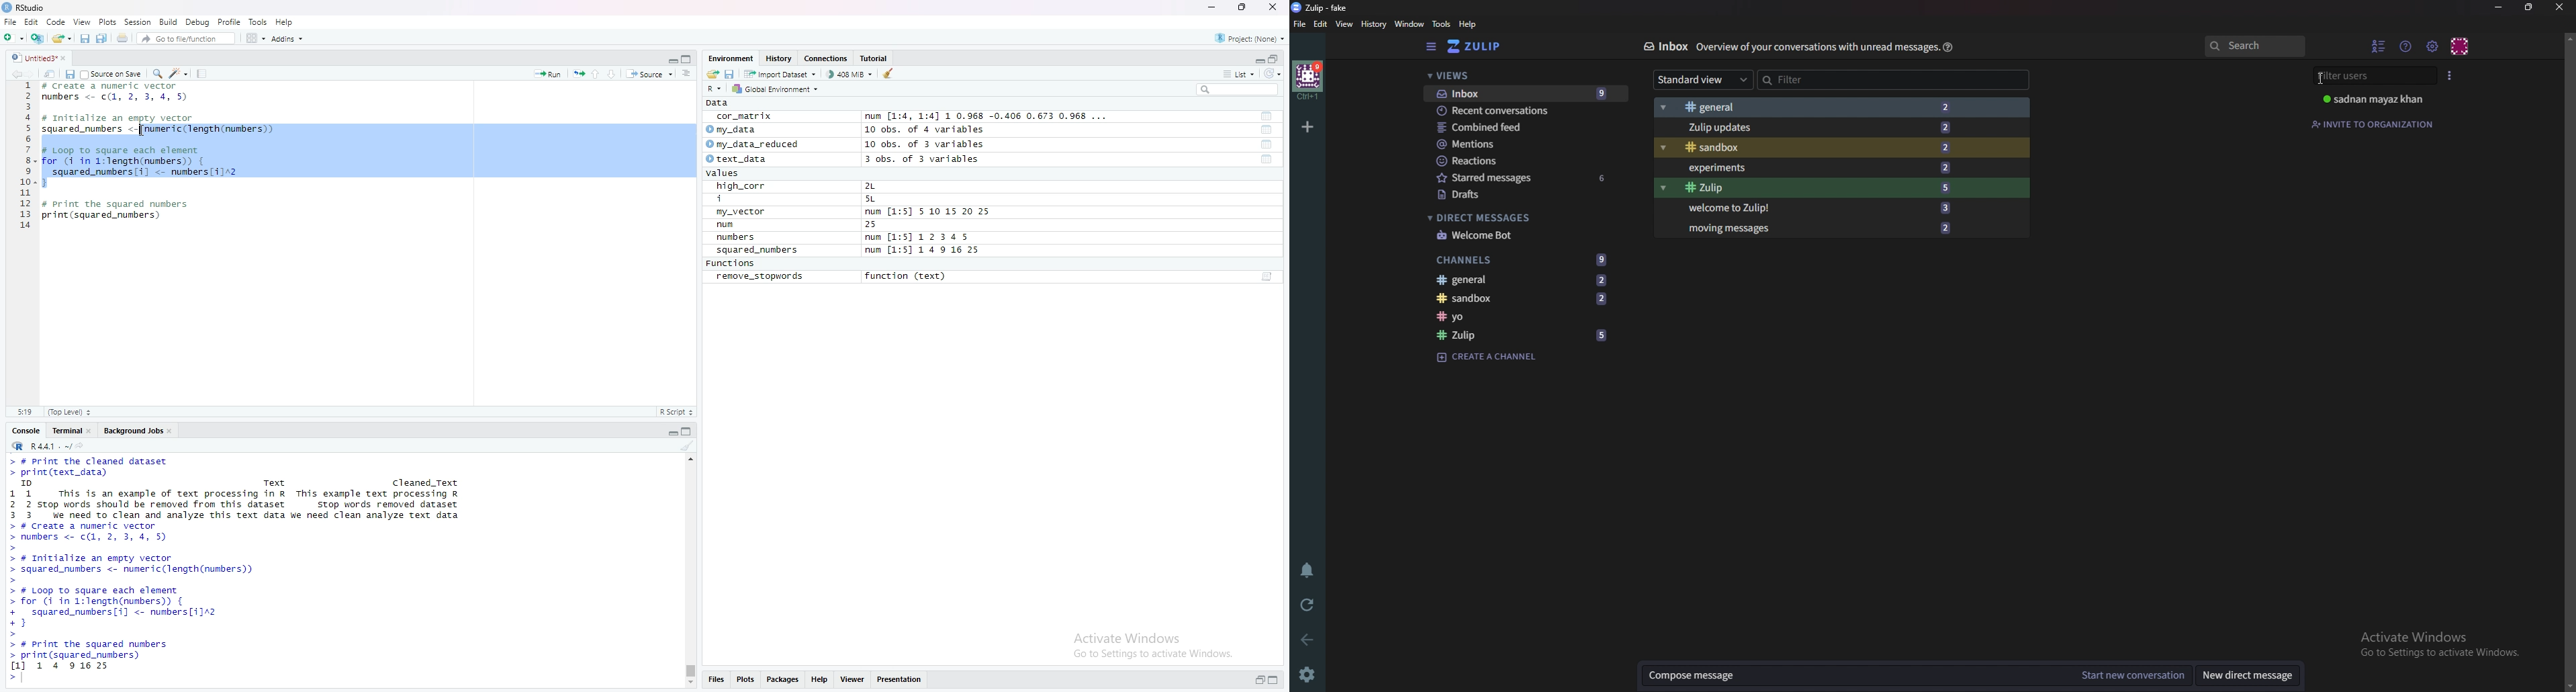  I want to click on line number, so click(25, 159).